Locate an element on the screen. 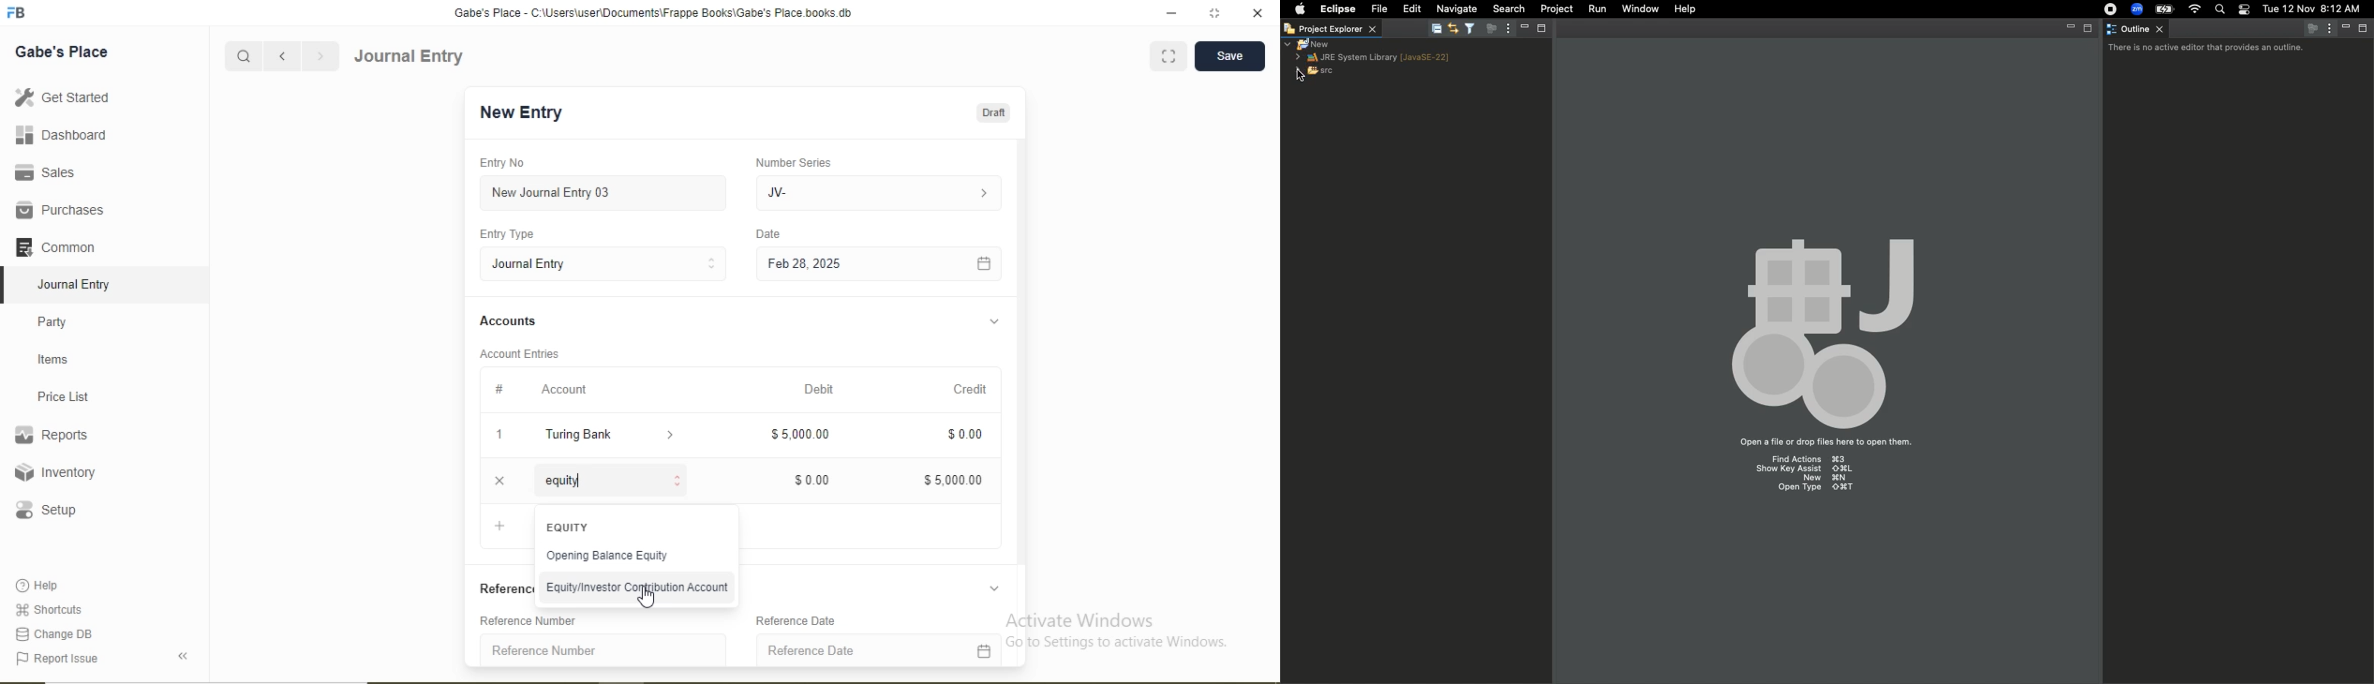  Journal Entry is located at coordinates (410, 56).